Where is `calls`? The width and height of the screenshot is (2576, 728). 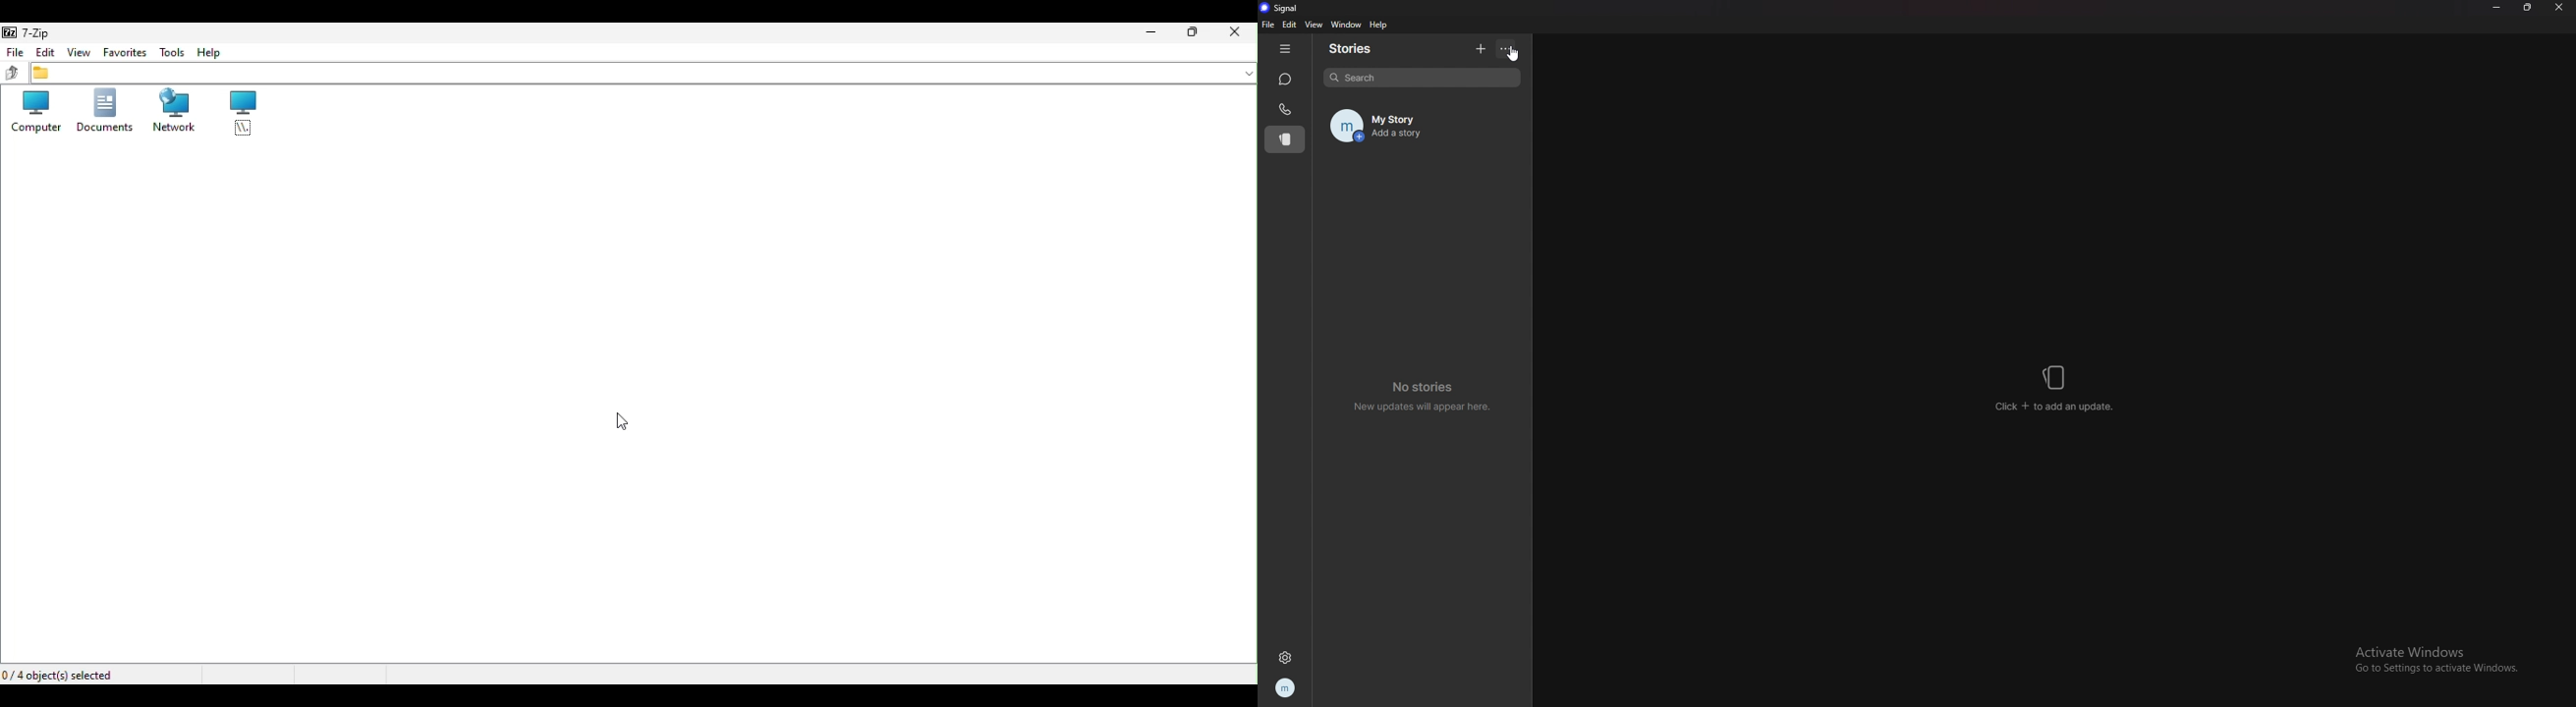
calls is located at coordinates (1287, 108).